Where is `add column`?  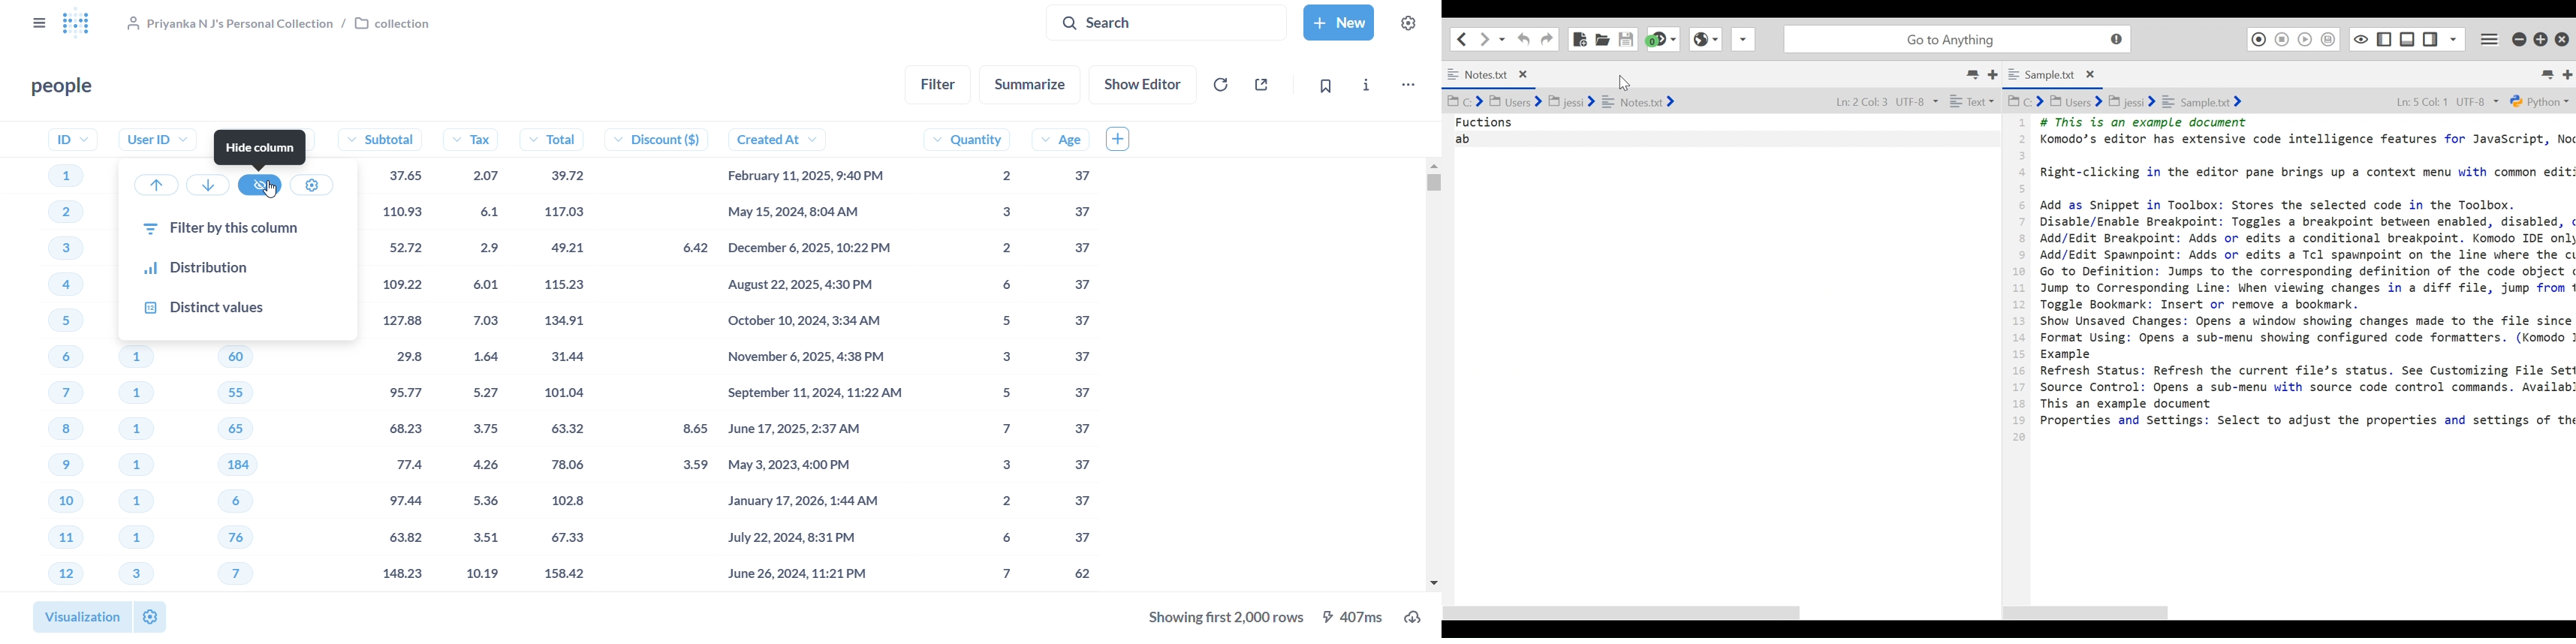 add column is located at coordinates (1122, 140).